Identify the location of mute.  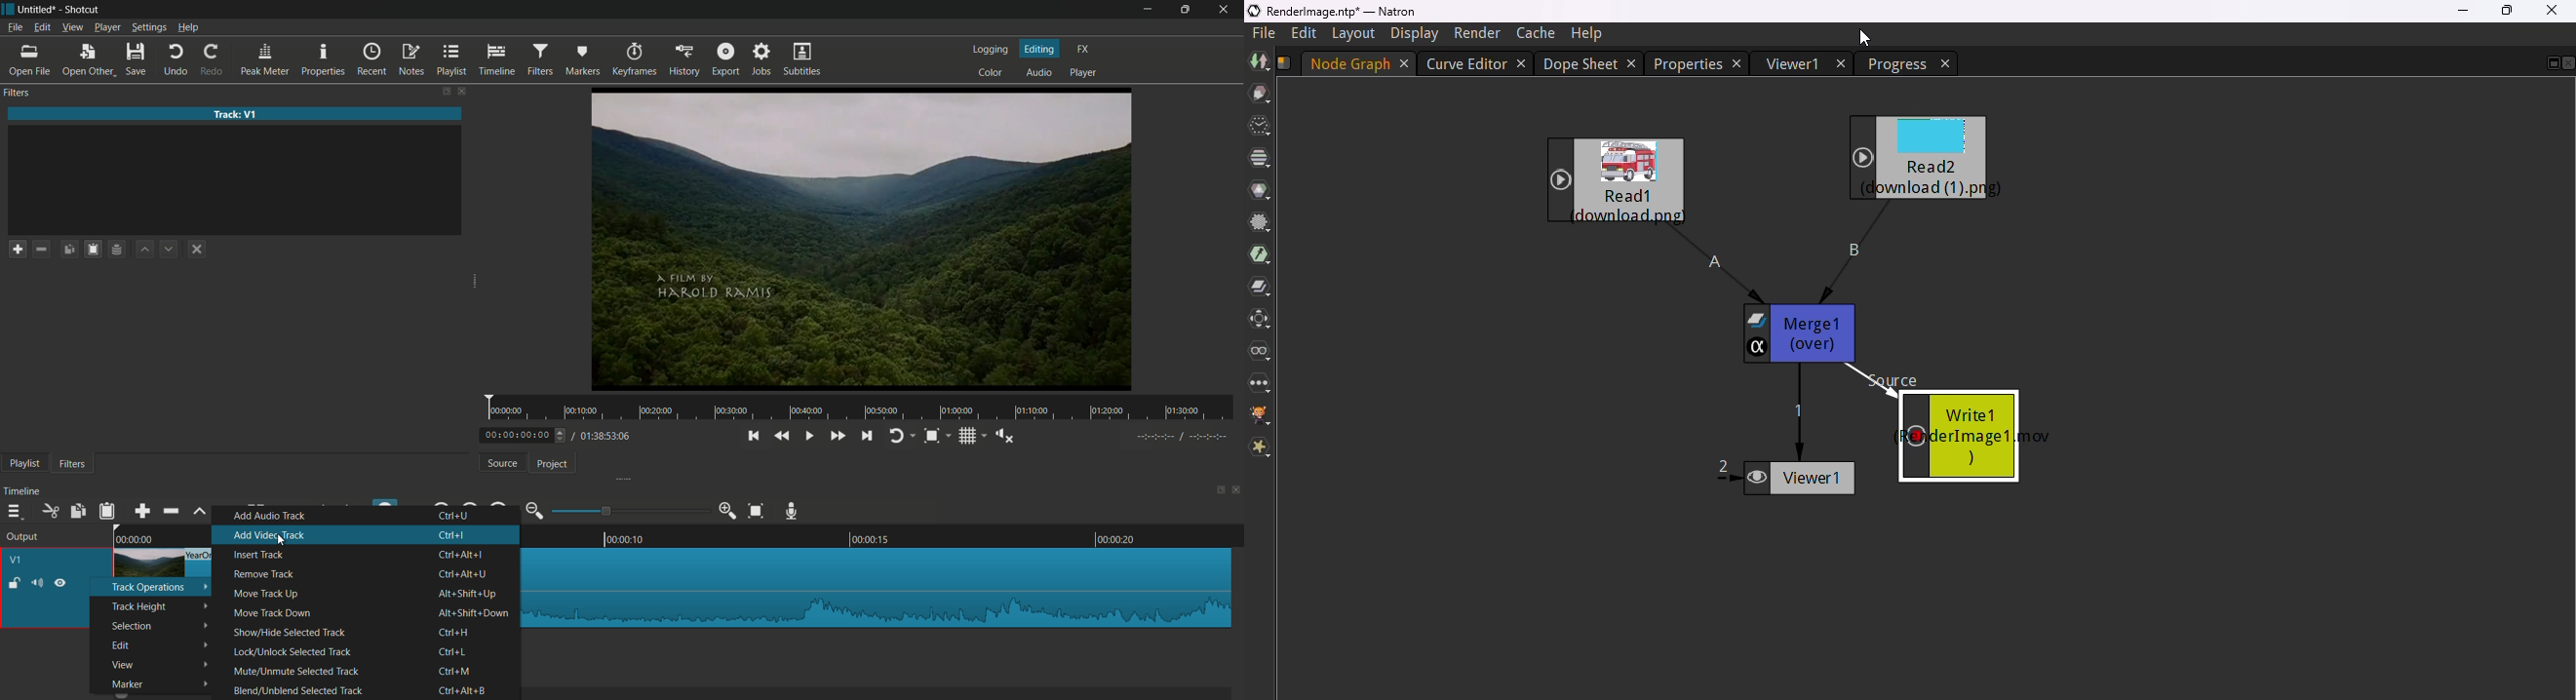
(36, 583).